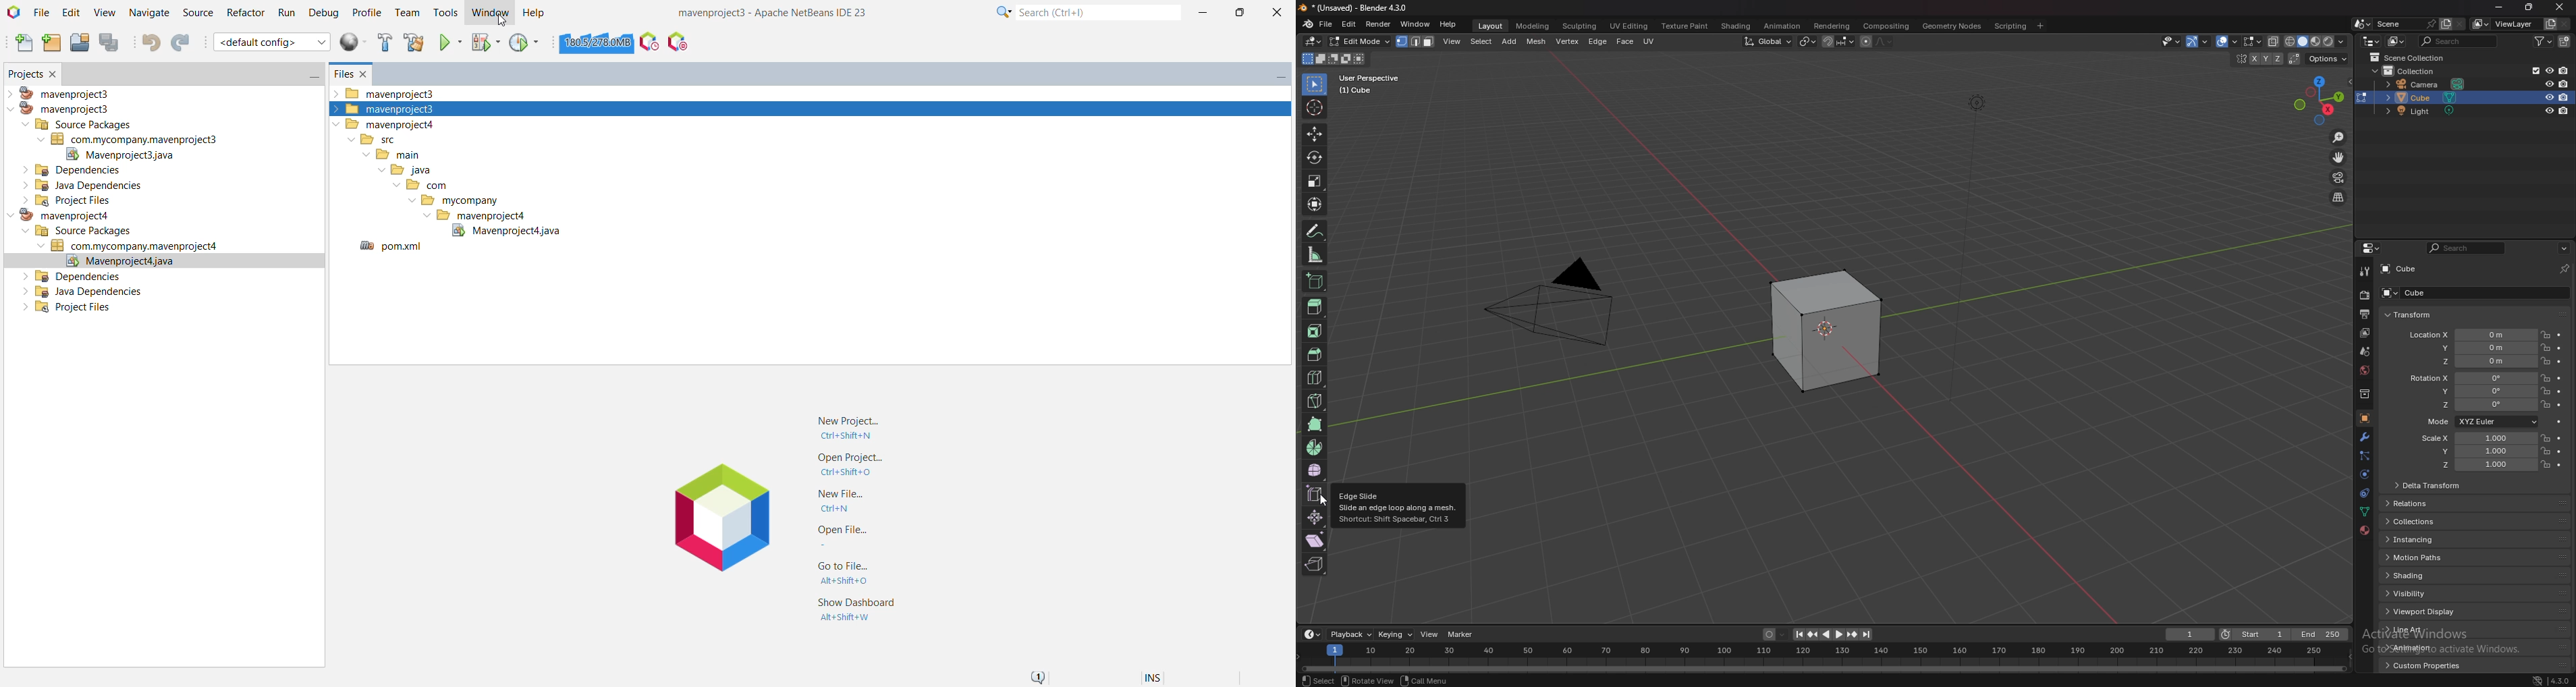  What do you see at coordinates (2422, 541) in the screenshot?
I see `instancing` at bounding box center [2422, 541].